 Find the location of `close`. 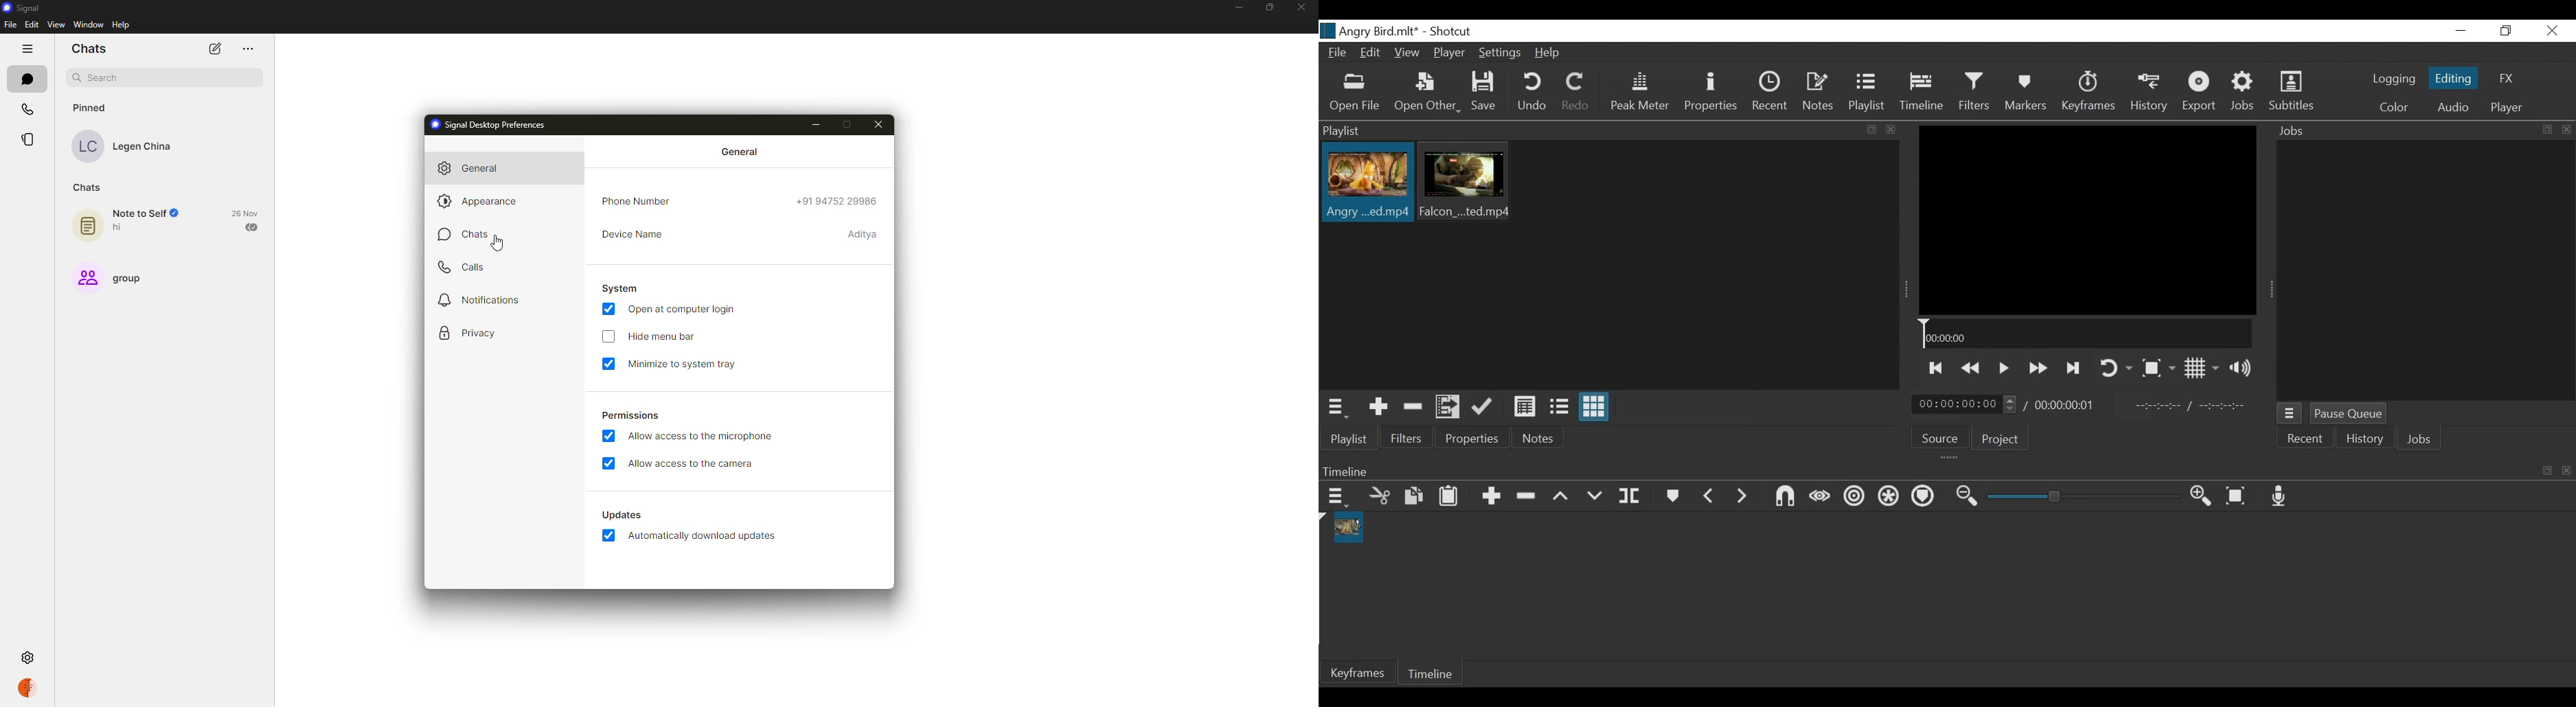

close is located at coordinates (1302, 7).